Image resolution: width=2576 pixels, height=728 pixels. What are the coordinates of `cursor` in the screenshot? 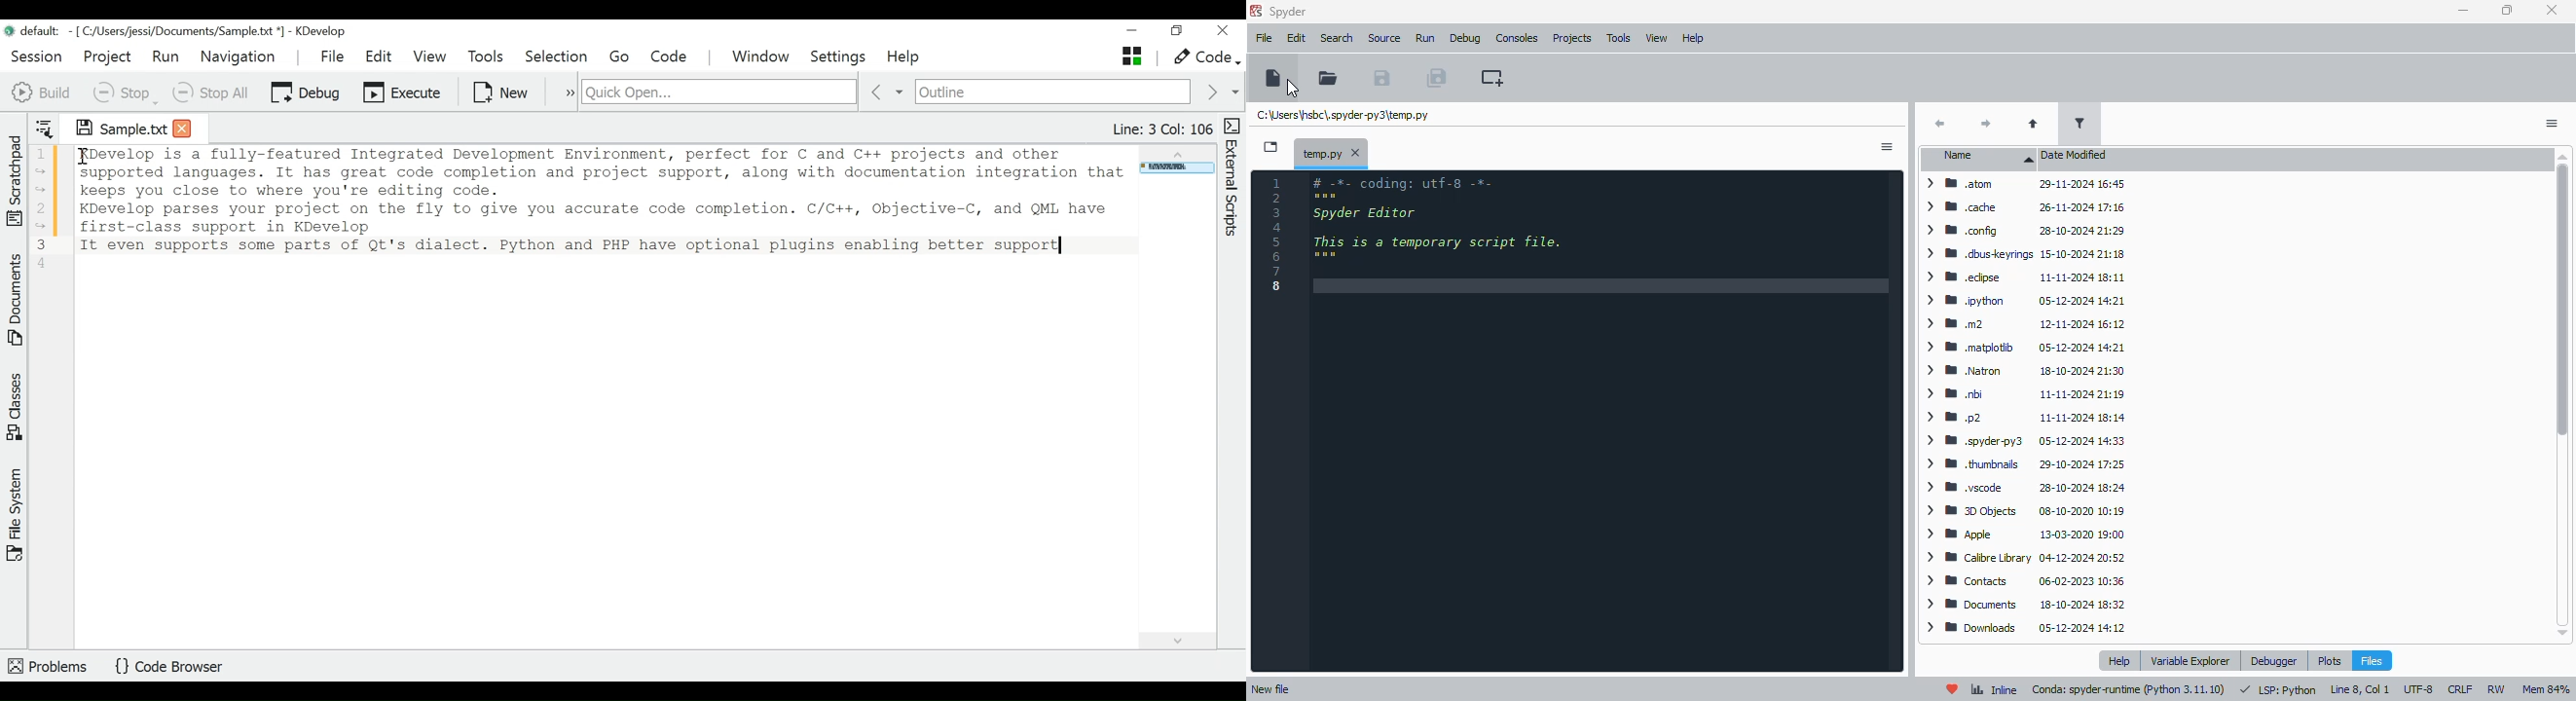 It's located at (1293, 88).